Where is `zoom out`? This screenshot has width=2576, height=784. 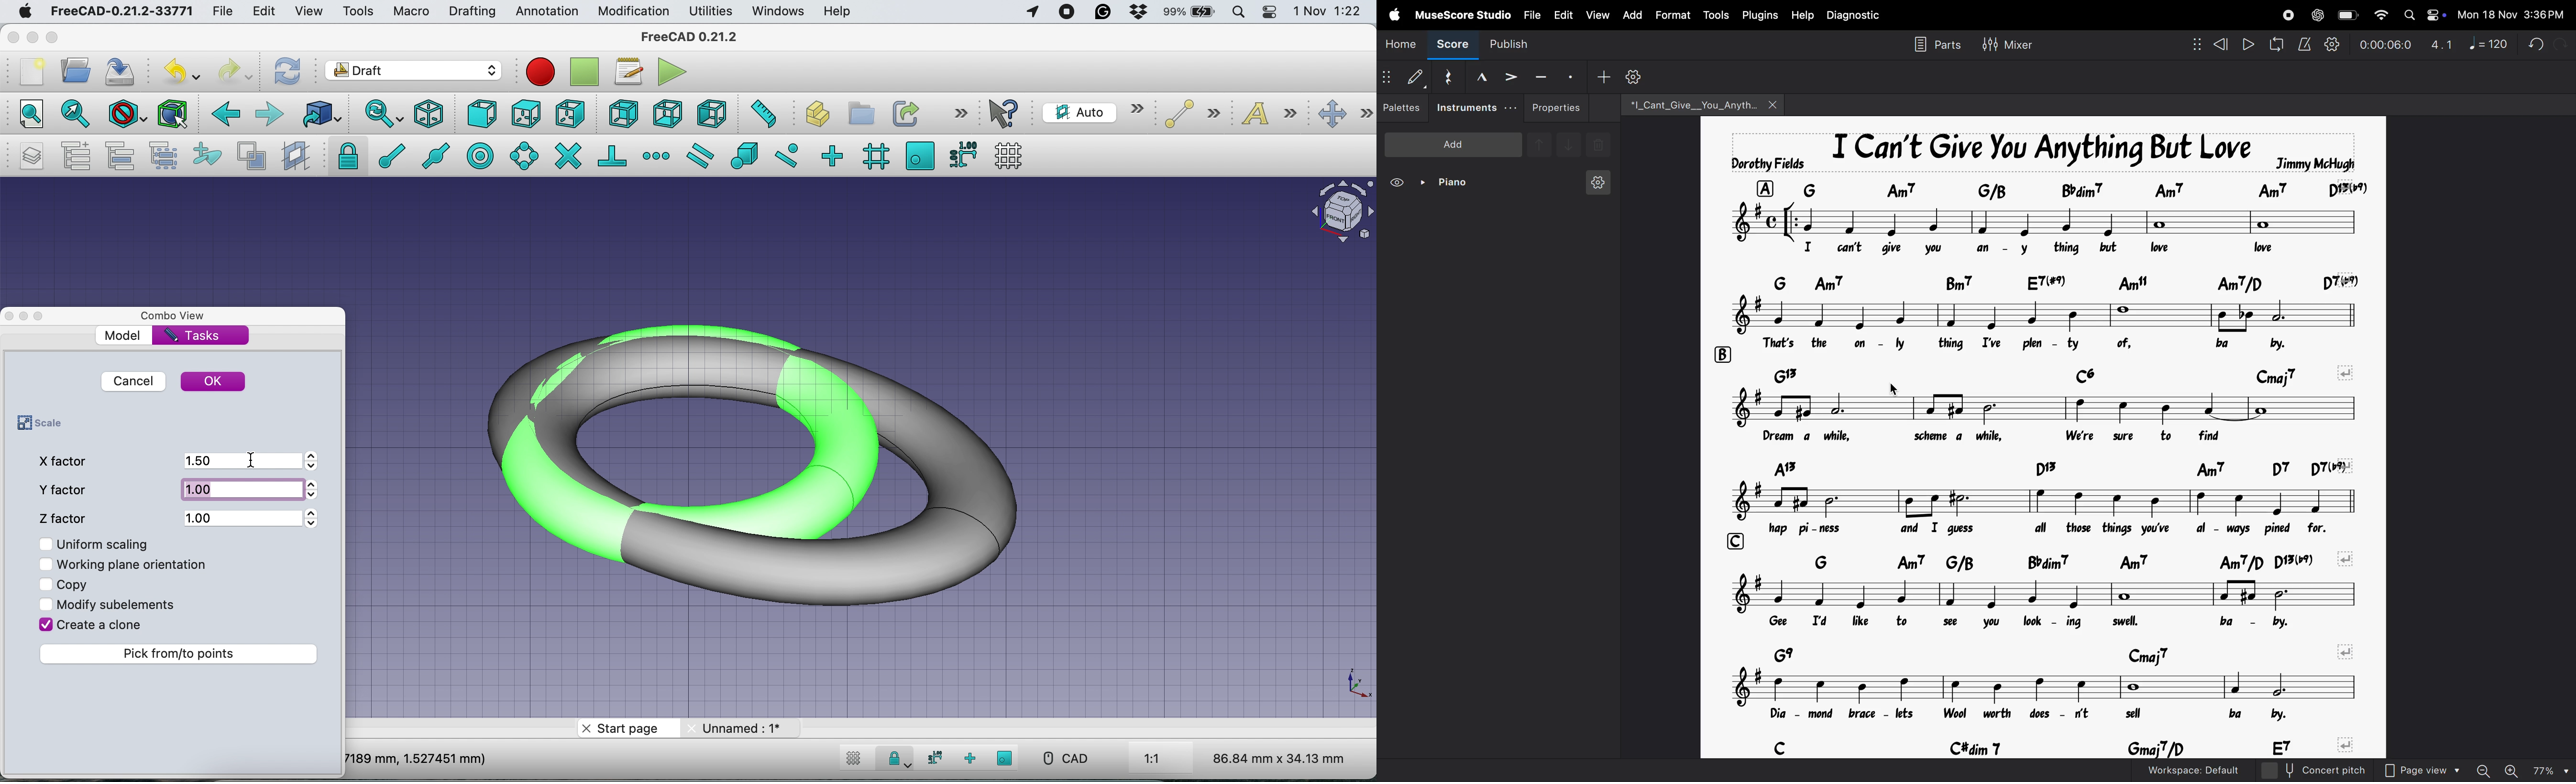 zoom out is located at coordinates (2483, 769).